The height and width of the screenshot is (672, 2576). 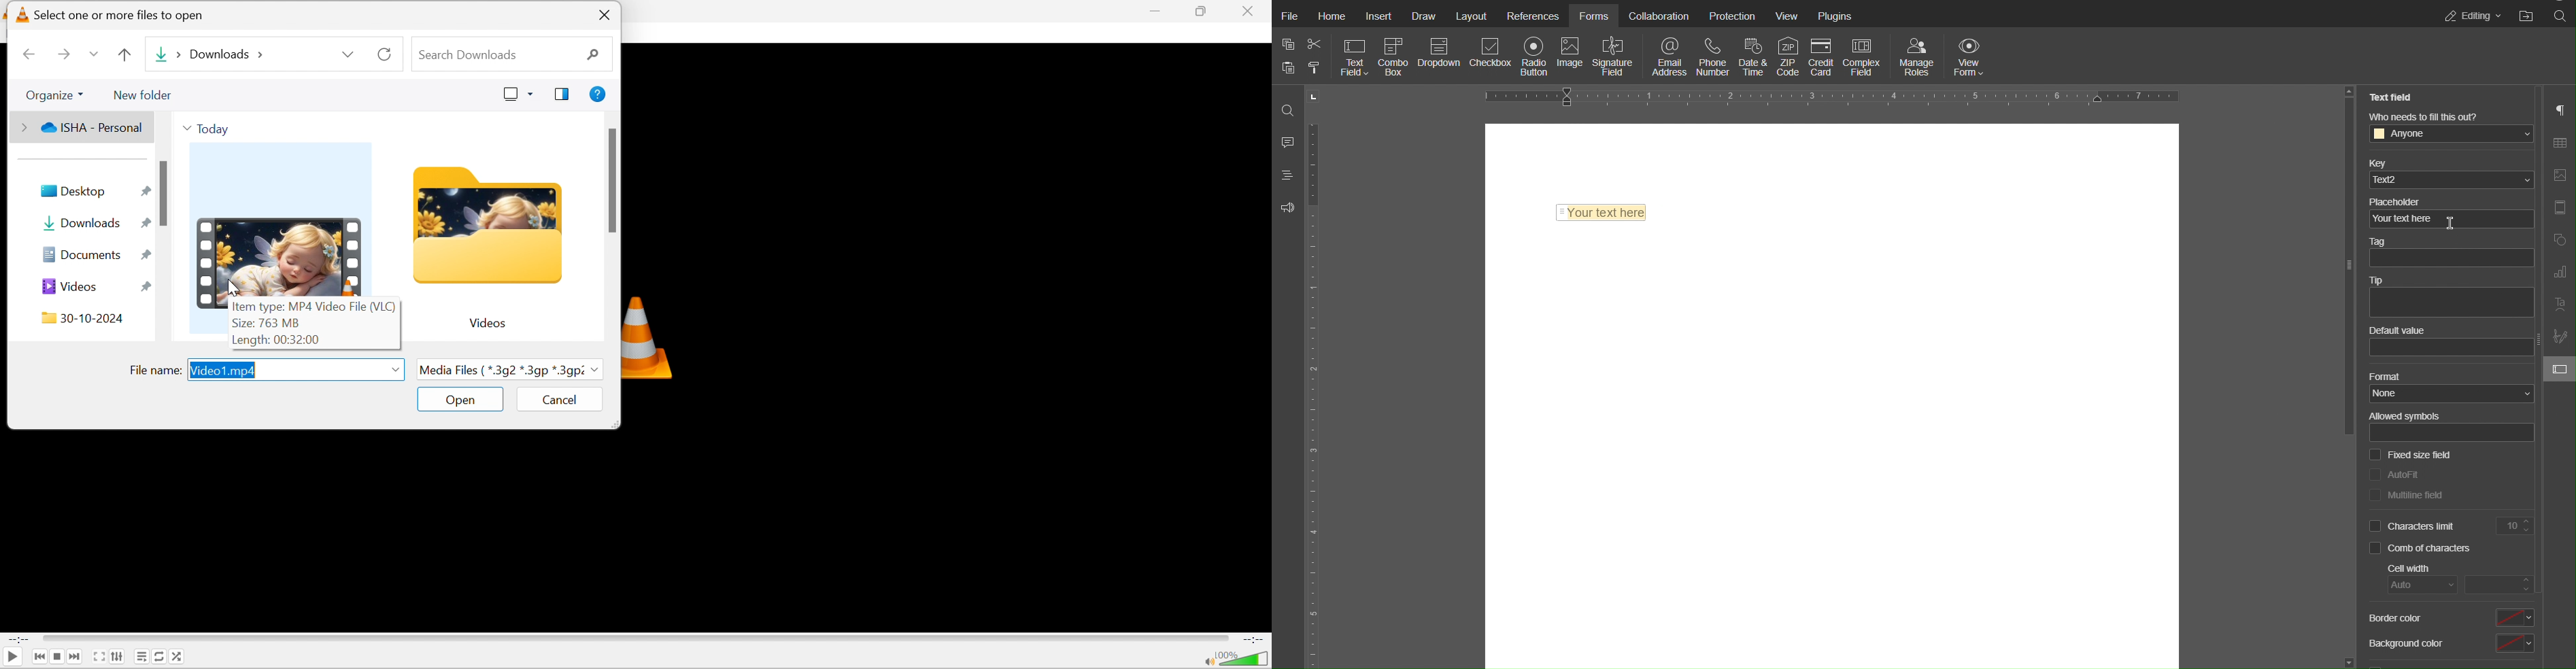 I want to click on Close, so click(x=606, y=16).